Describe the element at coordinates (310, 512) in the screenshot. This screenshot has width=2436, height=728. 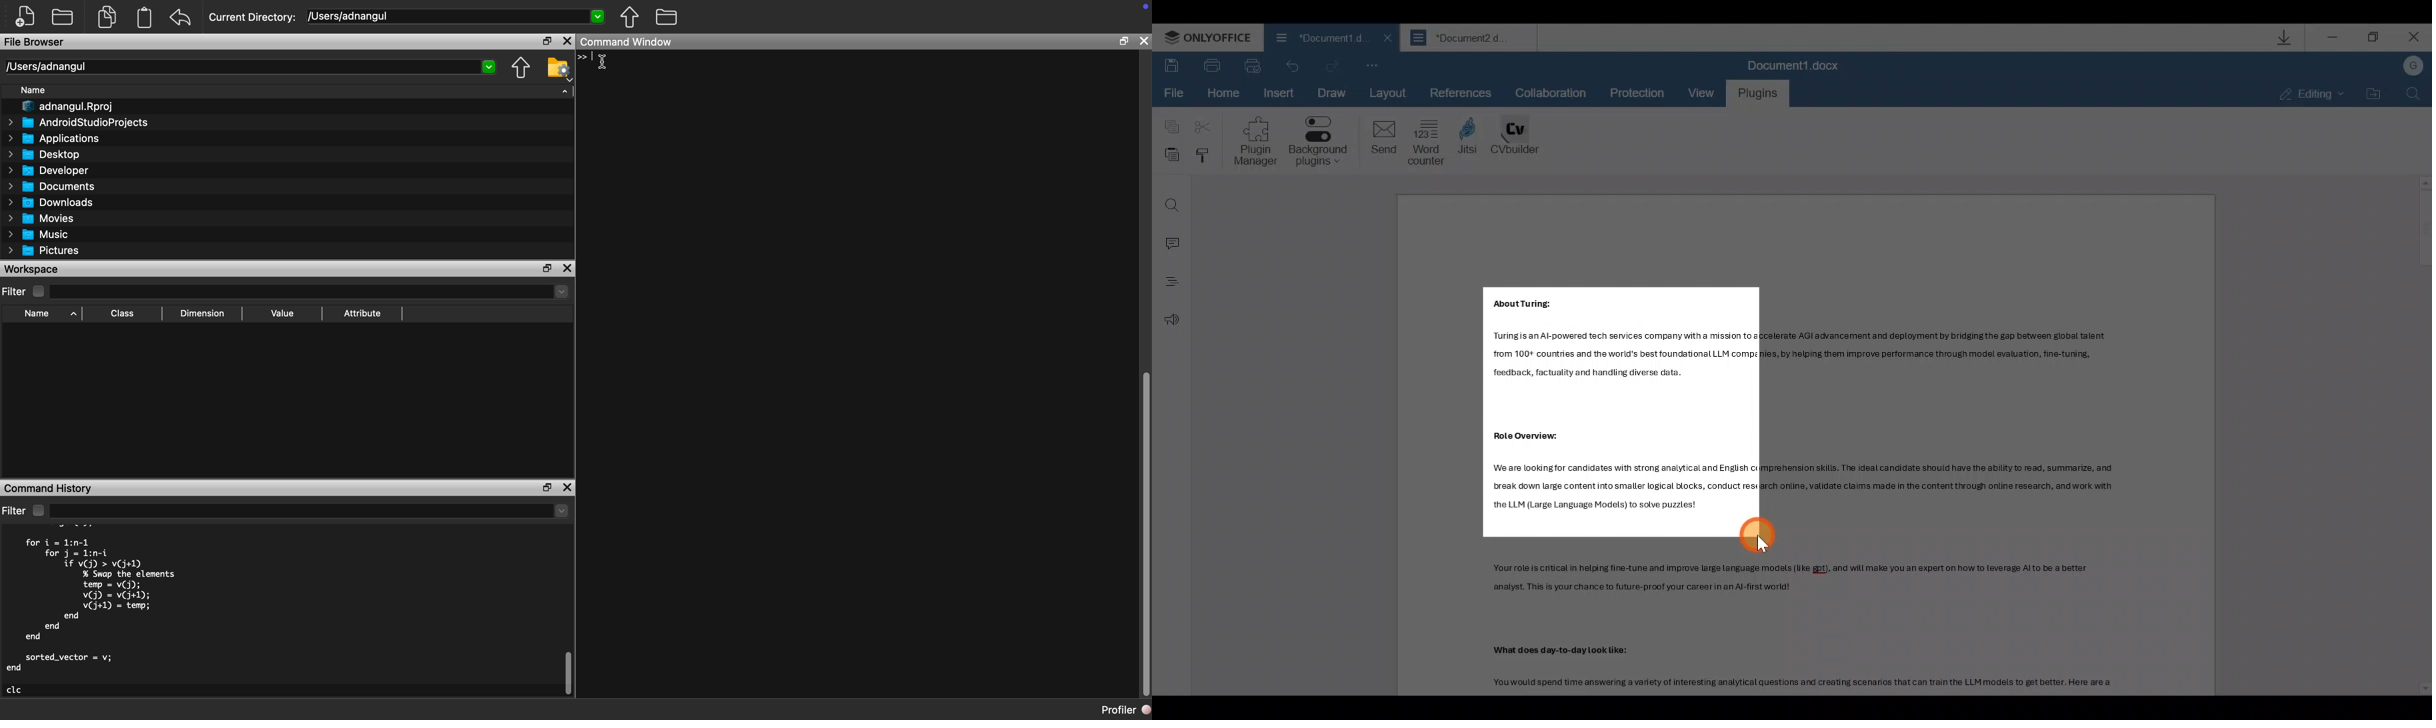
I see `Dropdown` at that location.